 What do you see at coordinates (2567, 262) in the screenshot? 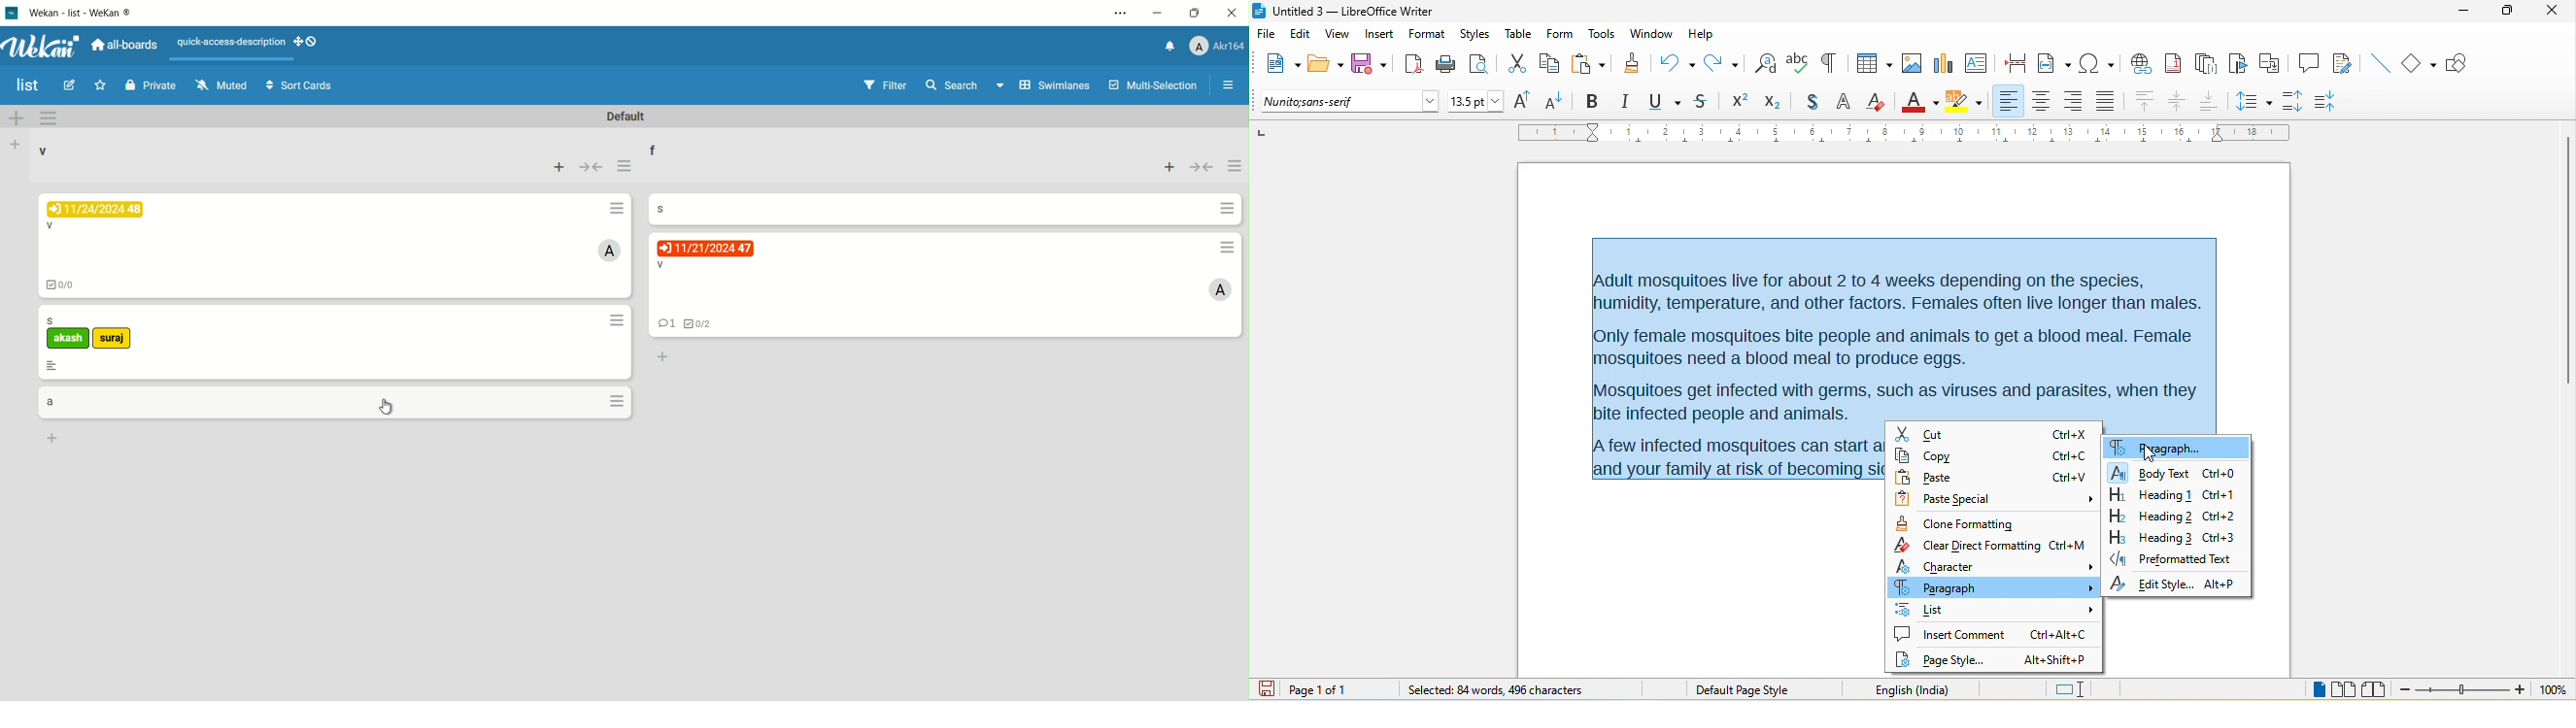
I see `vertical scroll bar` at bounding box center [2567, 262].